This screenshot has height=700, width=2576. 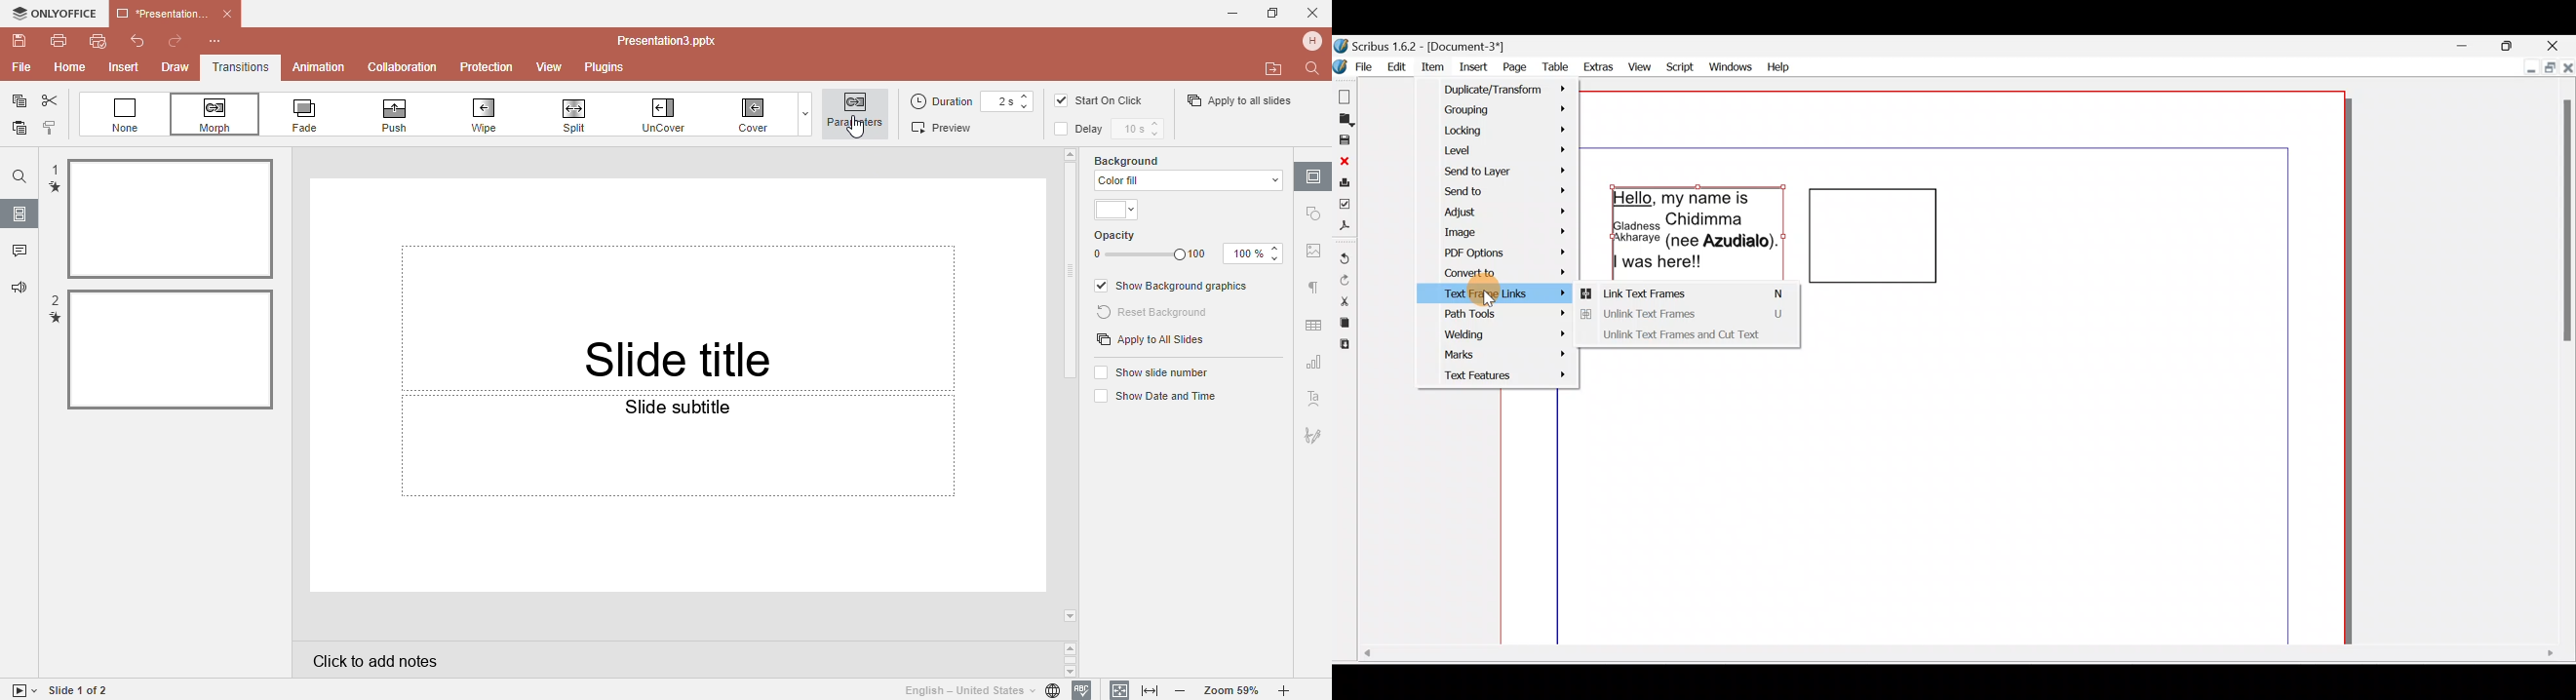 I want to click on Extras, so click(x=1596, y=66).